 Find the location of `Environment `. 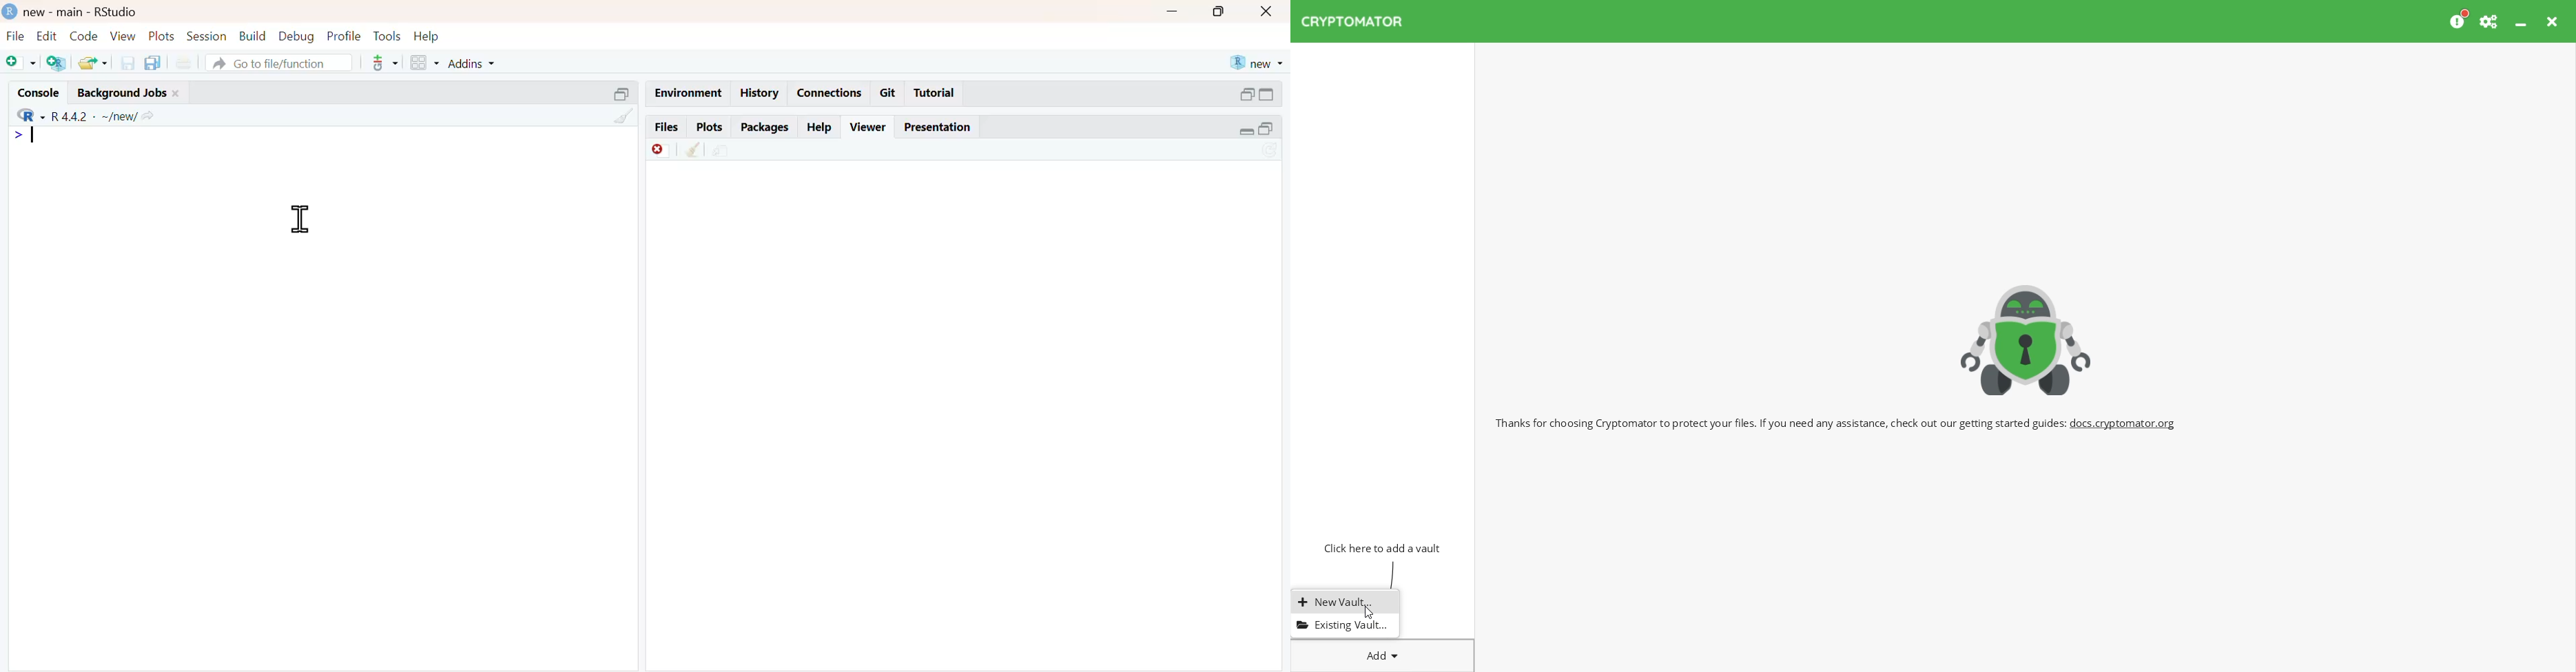

Environment  is located at coordinates (690, 93).